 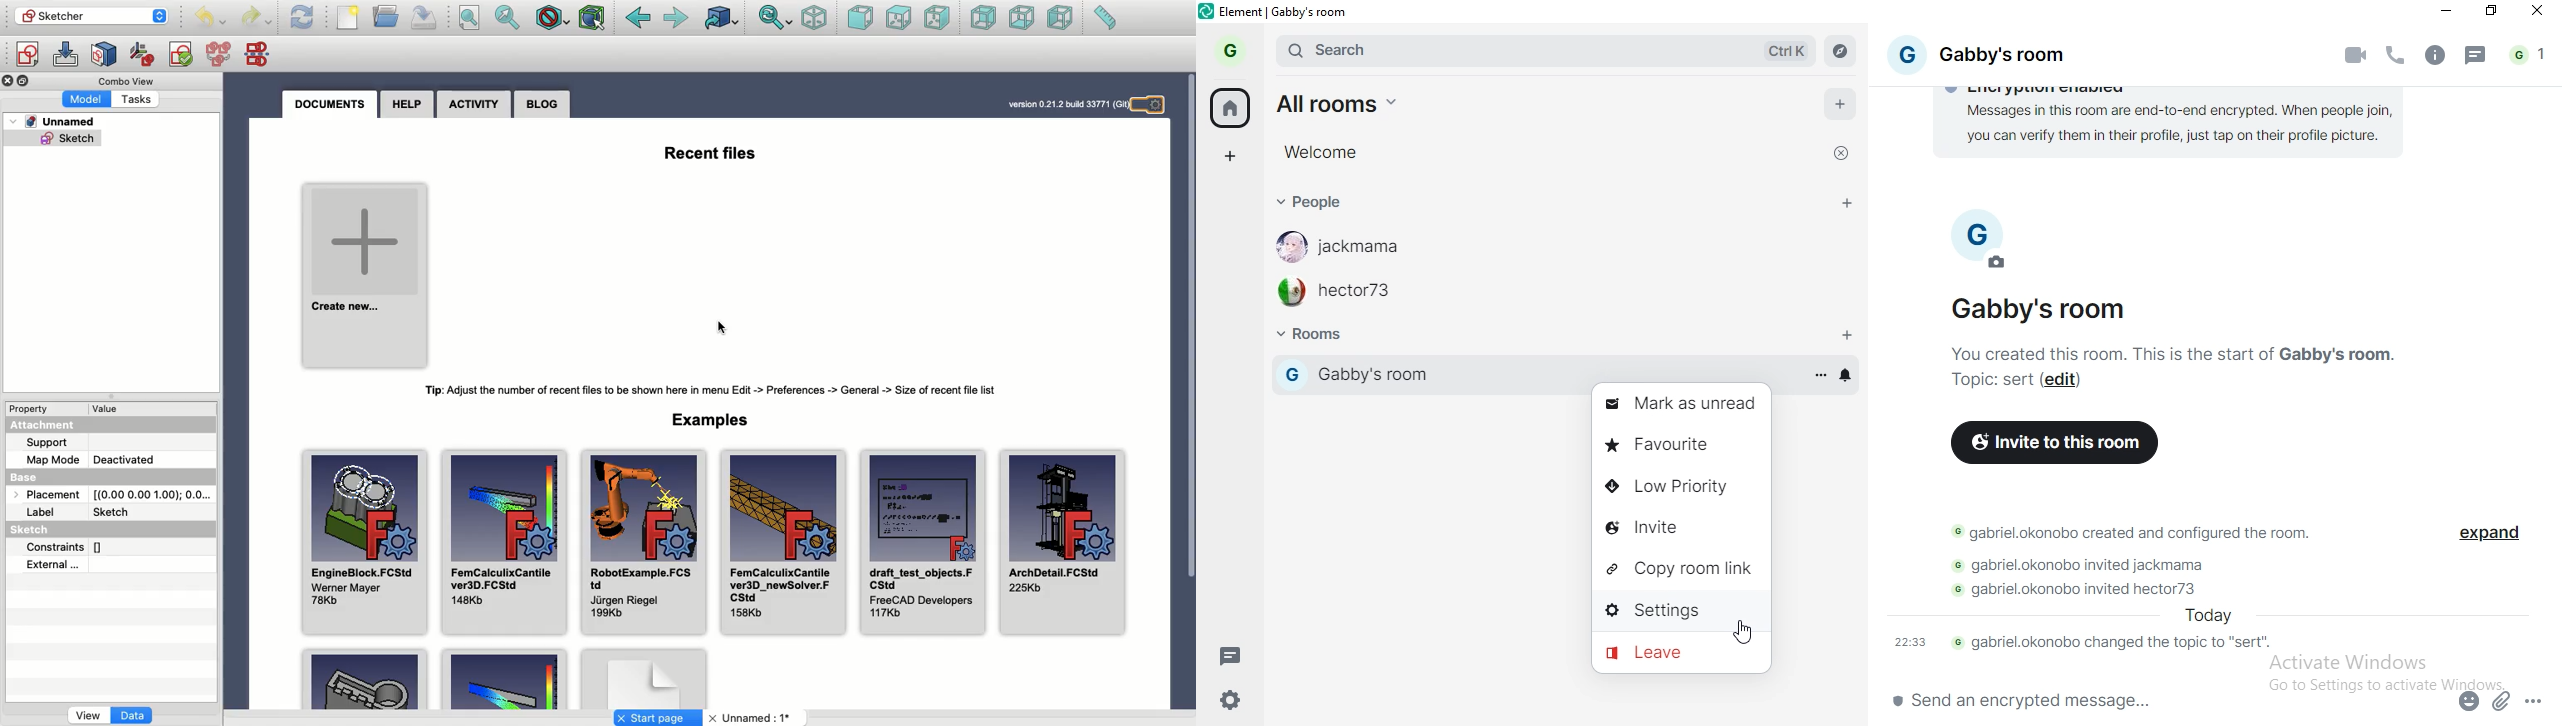 I want to click on Start page, so click(x=660, y=717).